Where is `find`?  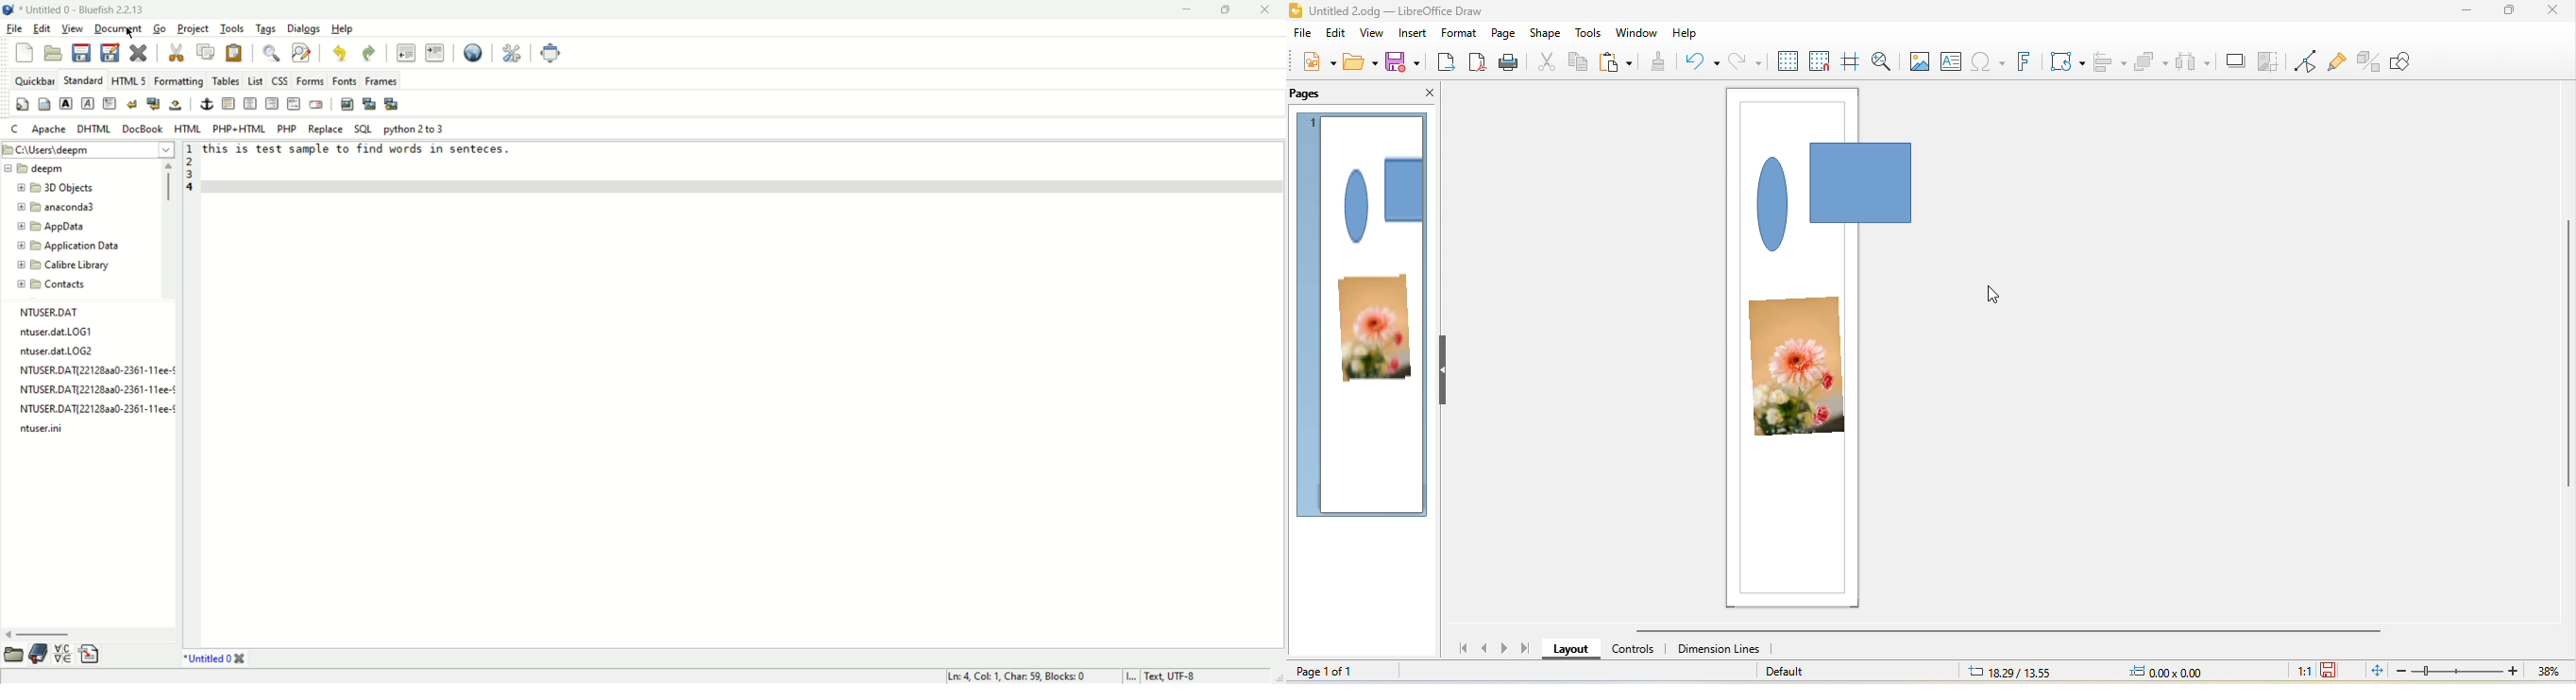
find is located at coordinates (269, 53).